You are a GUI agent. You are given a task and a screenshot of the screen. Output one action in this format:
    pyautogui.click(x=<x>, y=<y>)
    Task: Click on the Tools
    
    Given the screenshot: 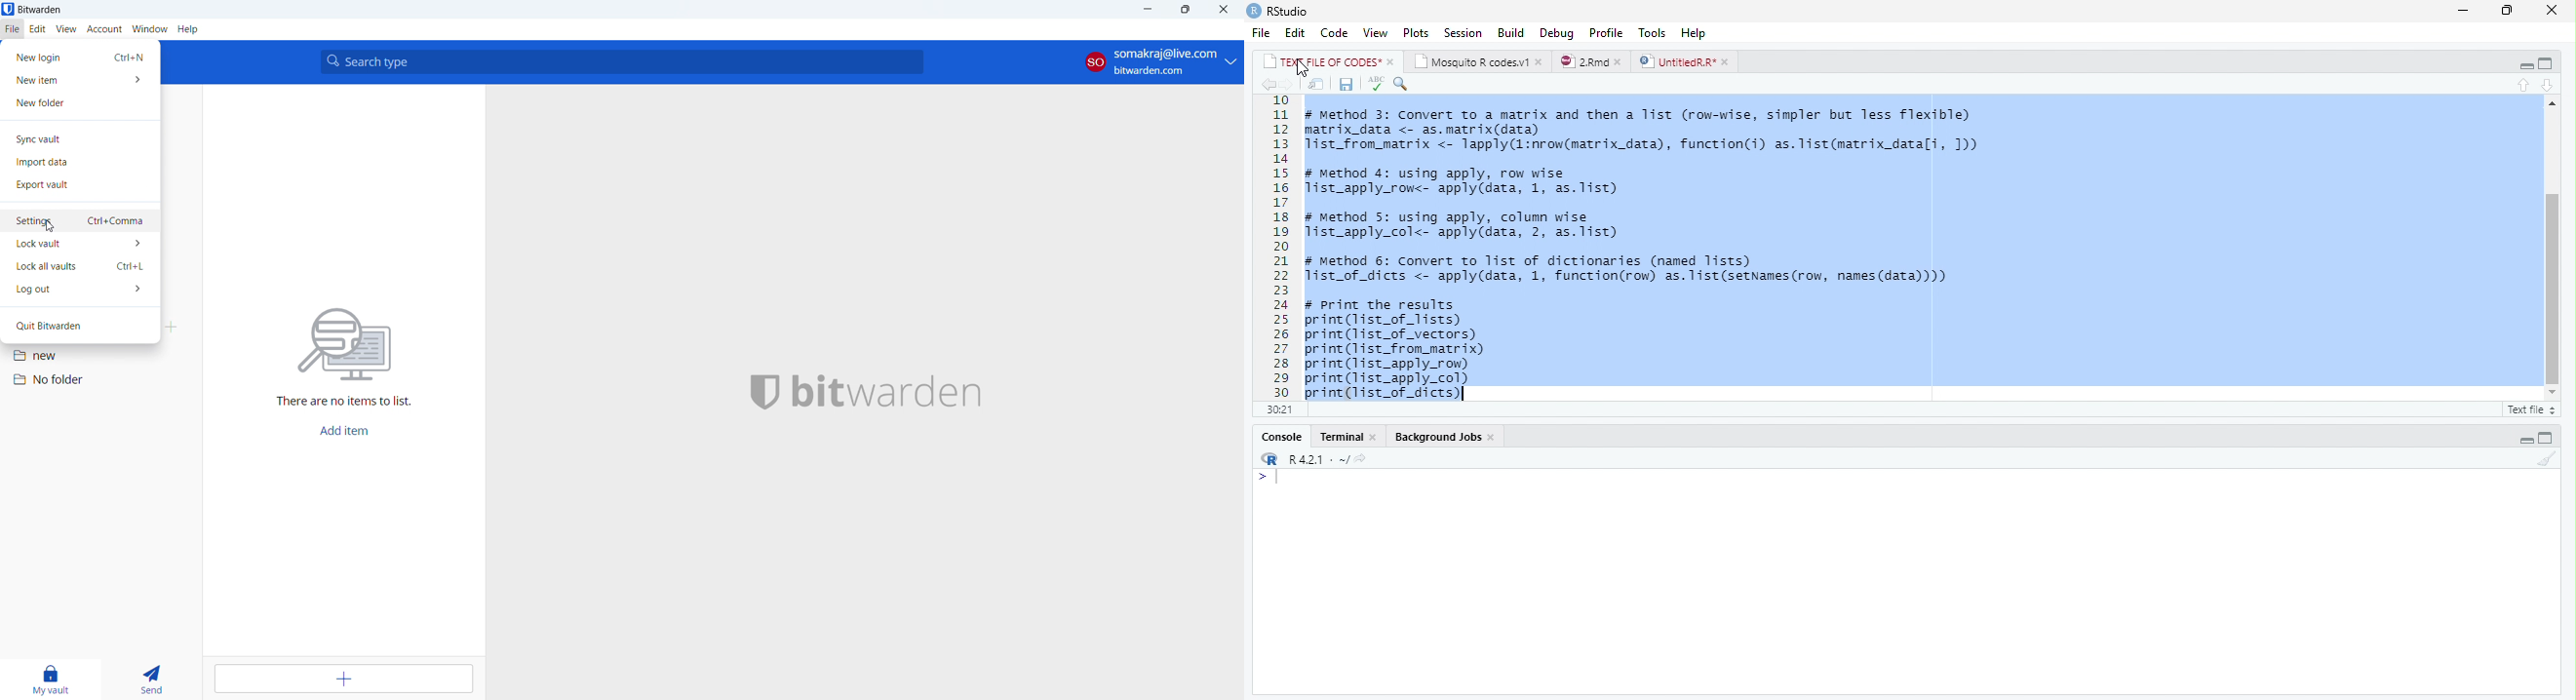 What is the action you would take?
    pyautogui.click(x=1655, y=32)
    